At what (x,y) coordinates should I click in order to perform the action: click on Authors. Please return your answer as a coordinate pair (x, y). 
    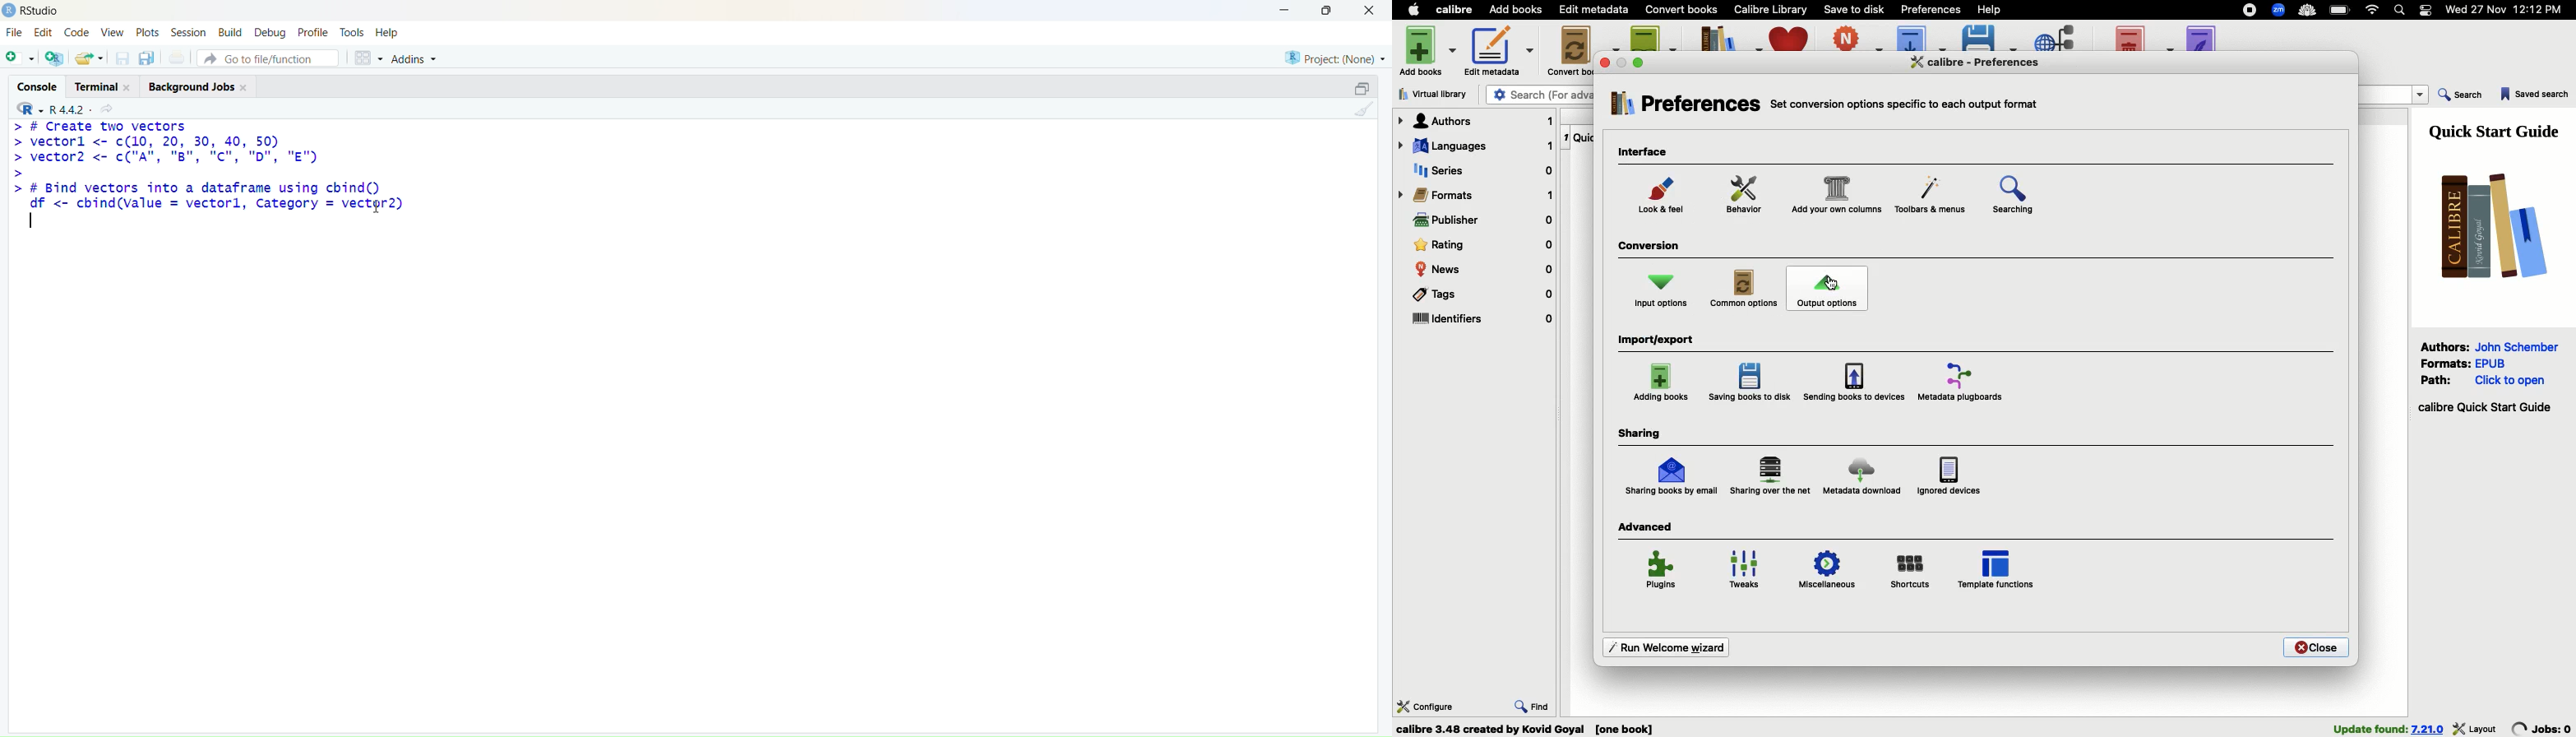
    Looking at the image, I should click on (2445, 346).